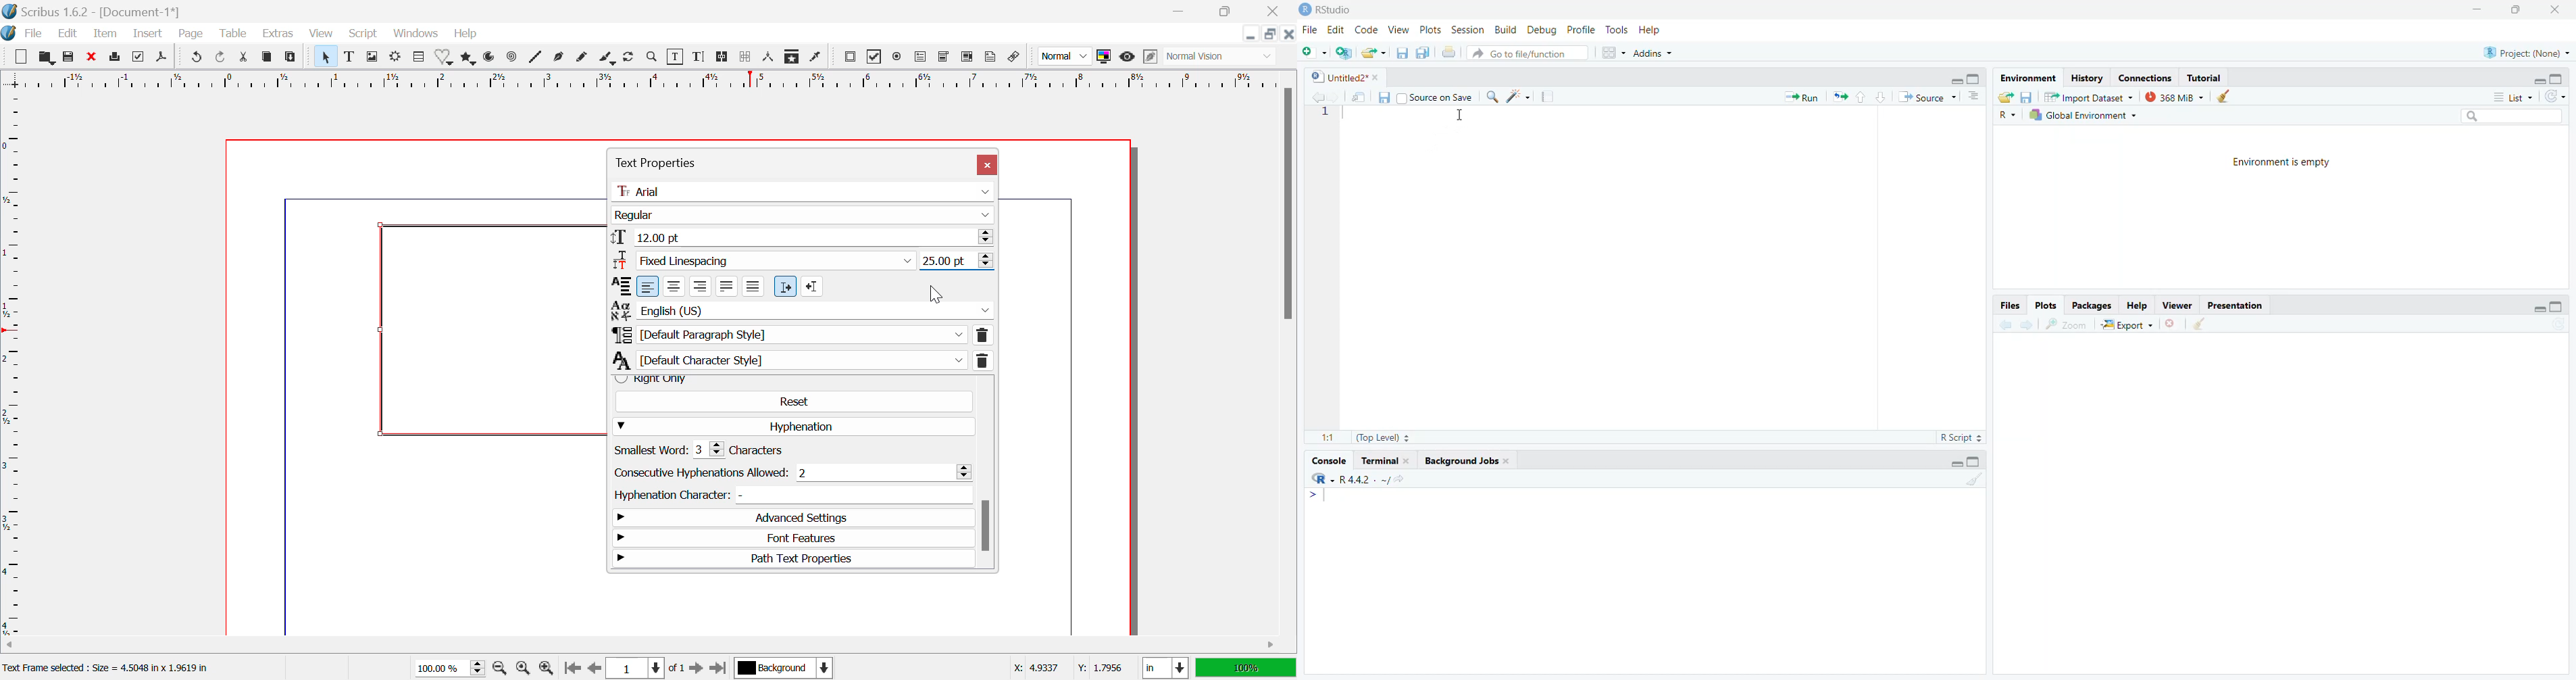 This screenshot has height=700, width=2576. Describe the element at coordinates (1655, 29) in the screenshot. I see `Help` at that location.